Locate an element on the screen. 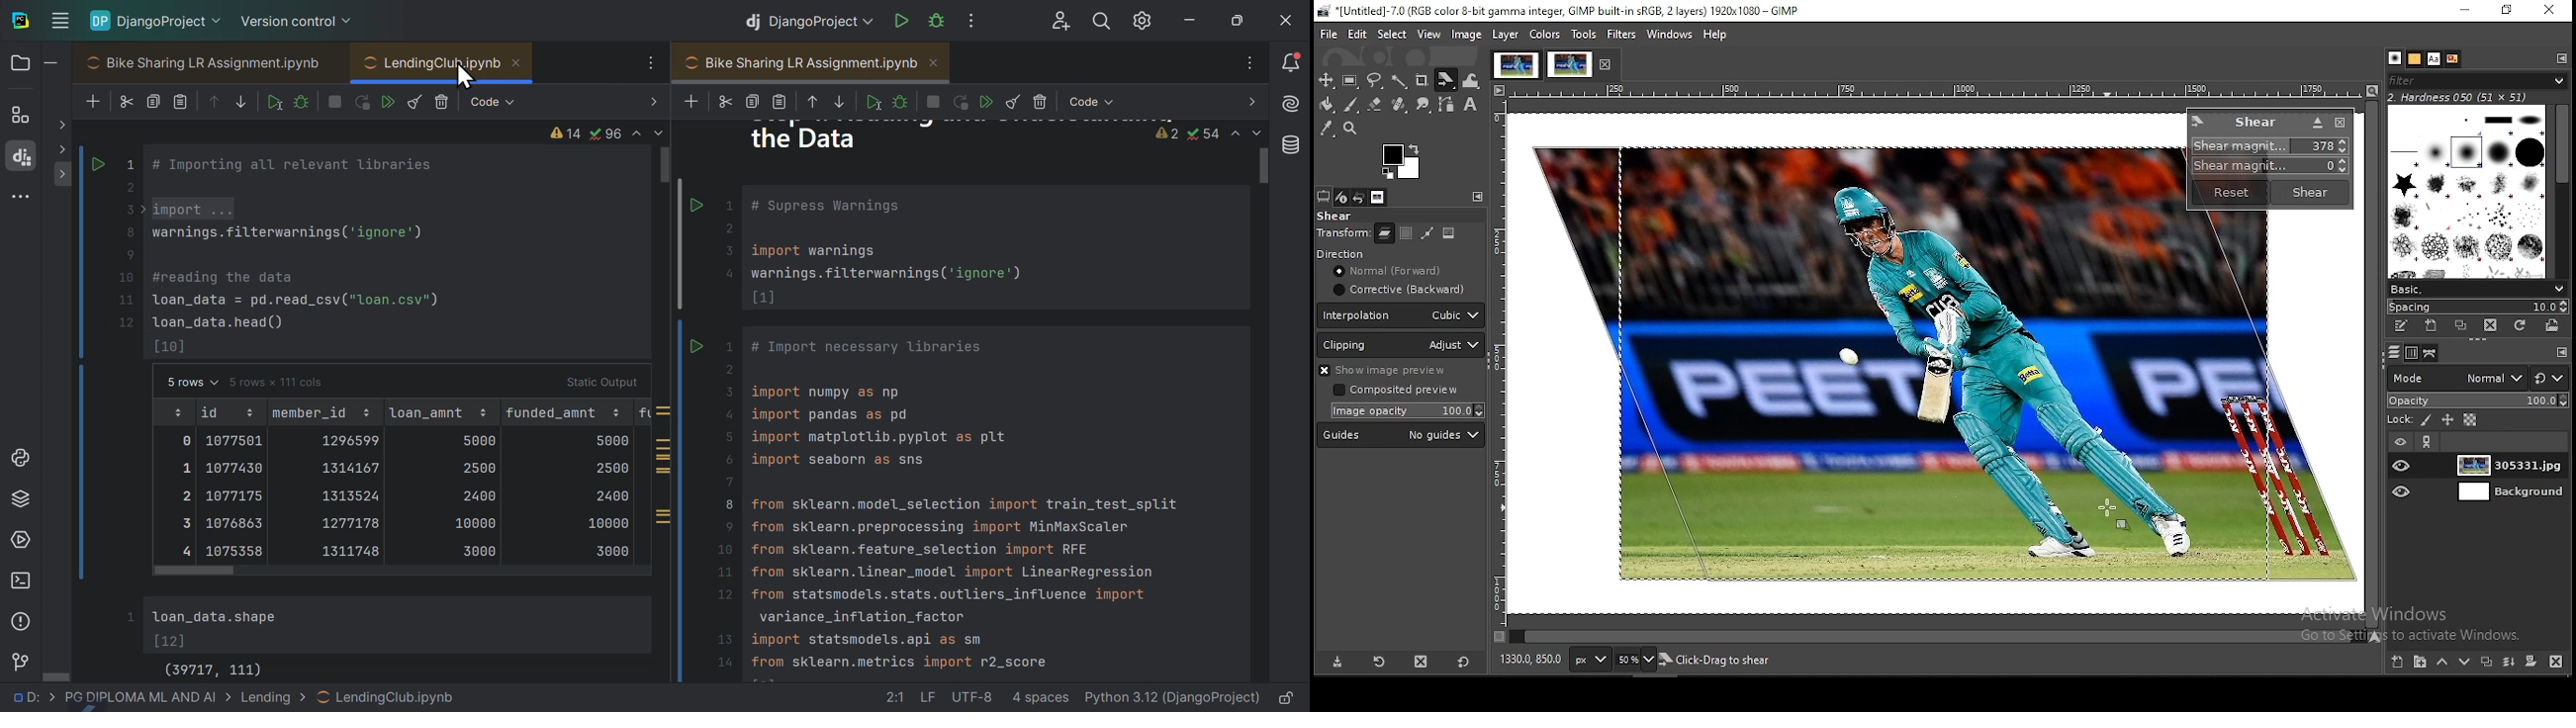  save tool preset is located at coordinates (1335, 663).